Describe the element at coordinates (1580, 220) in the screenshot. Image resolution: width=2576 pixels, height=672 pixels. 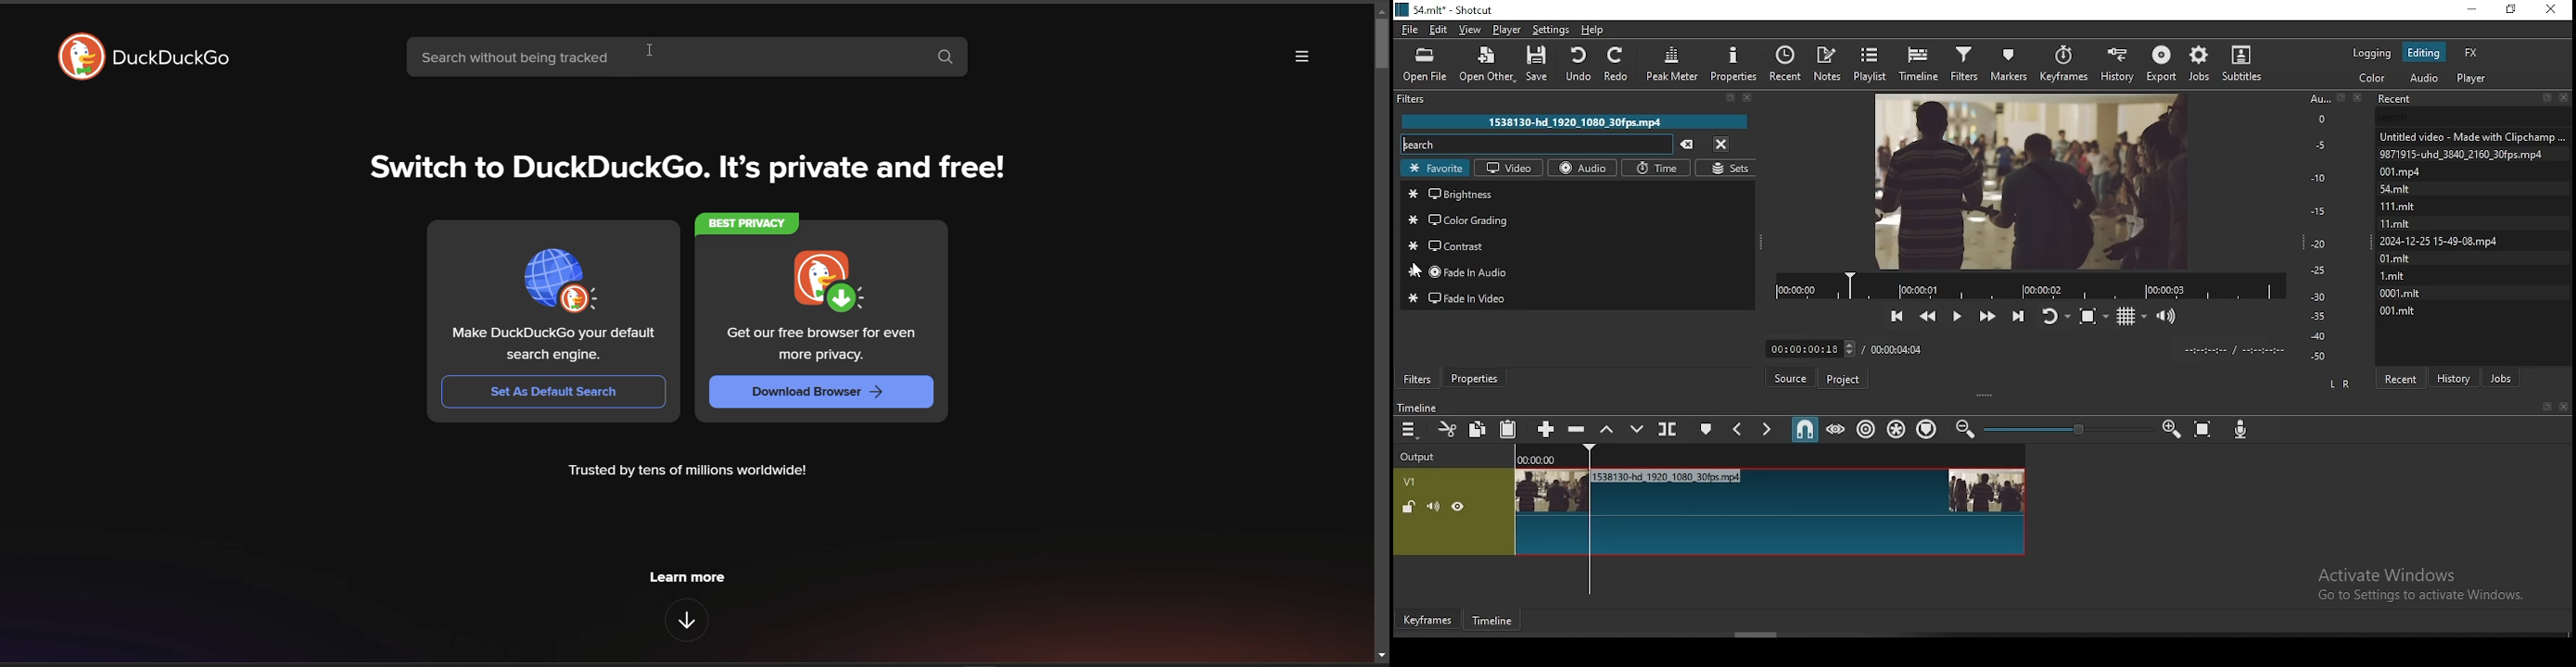
I see `color grading` at that location.